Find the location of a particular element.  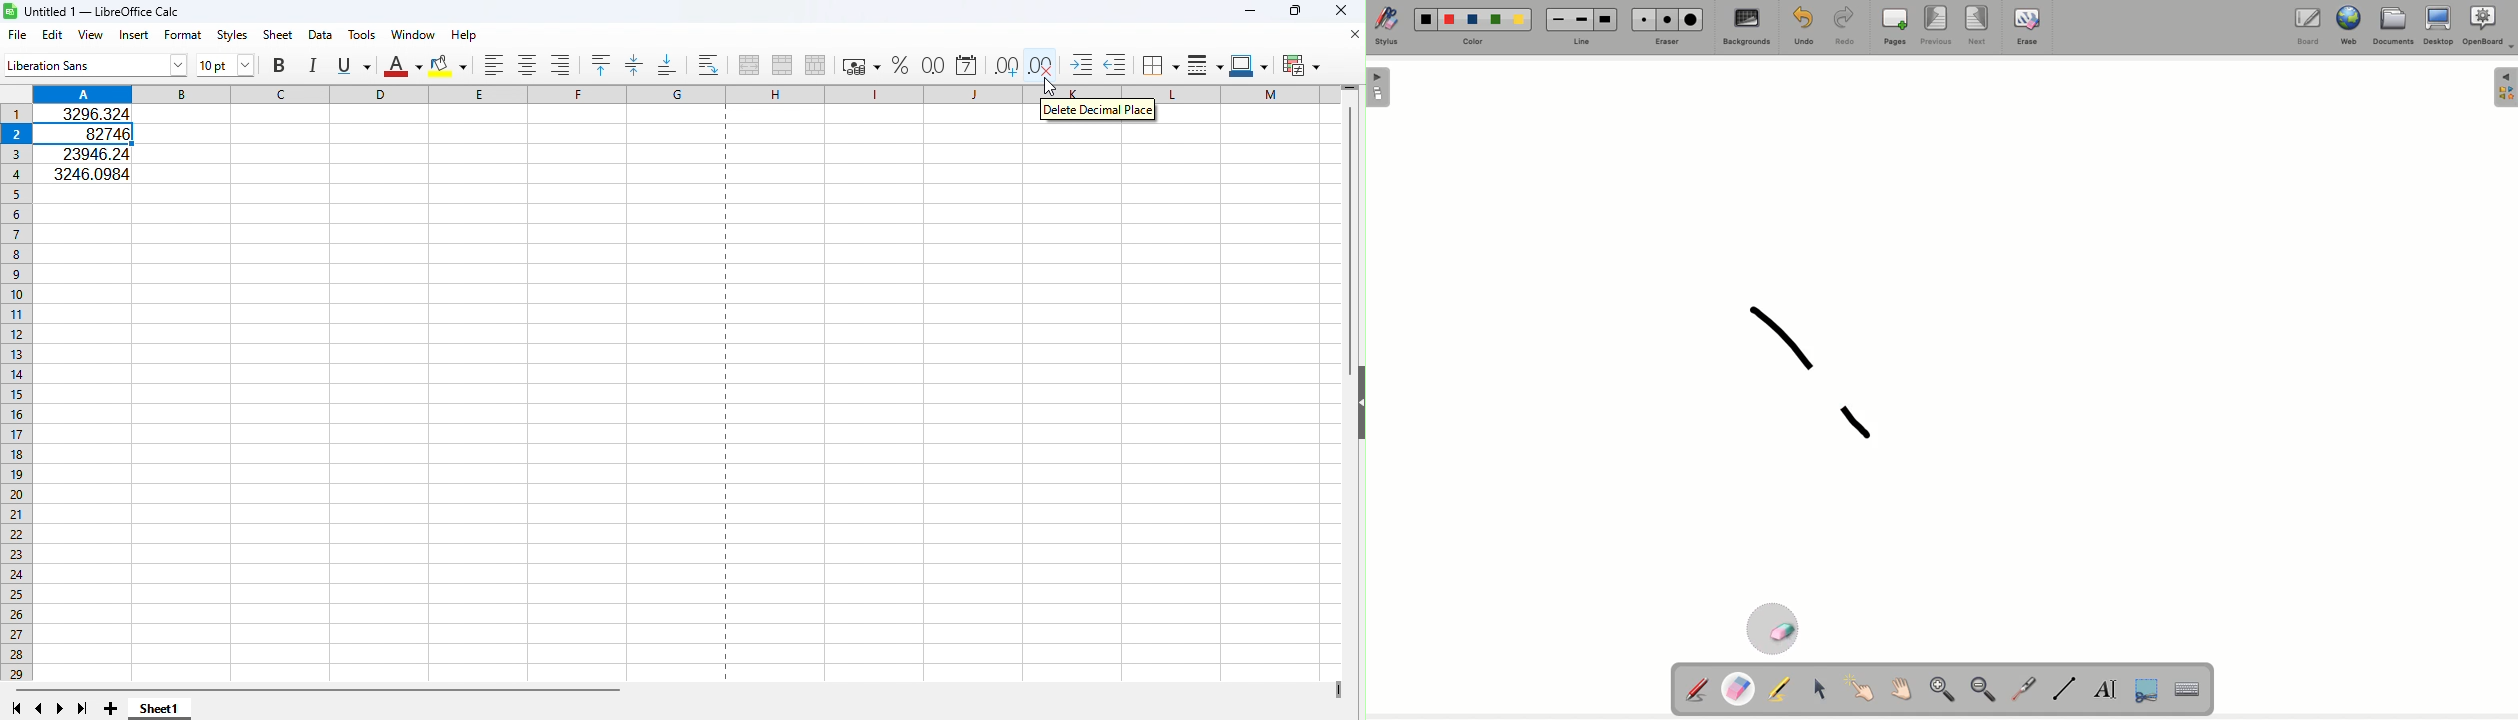

Documents is located at coordinates (2392, 29).